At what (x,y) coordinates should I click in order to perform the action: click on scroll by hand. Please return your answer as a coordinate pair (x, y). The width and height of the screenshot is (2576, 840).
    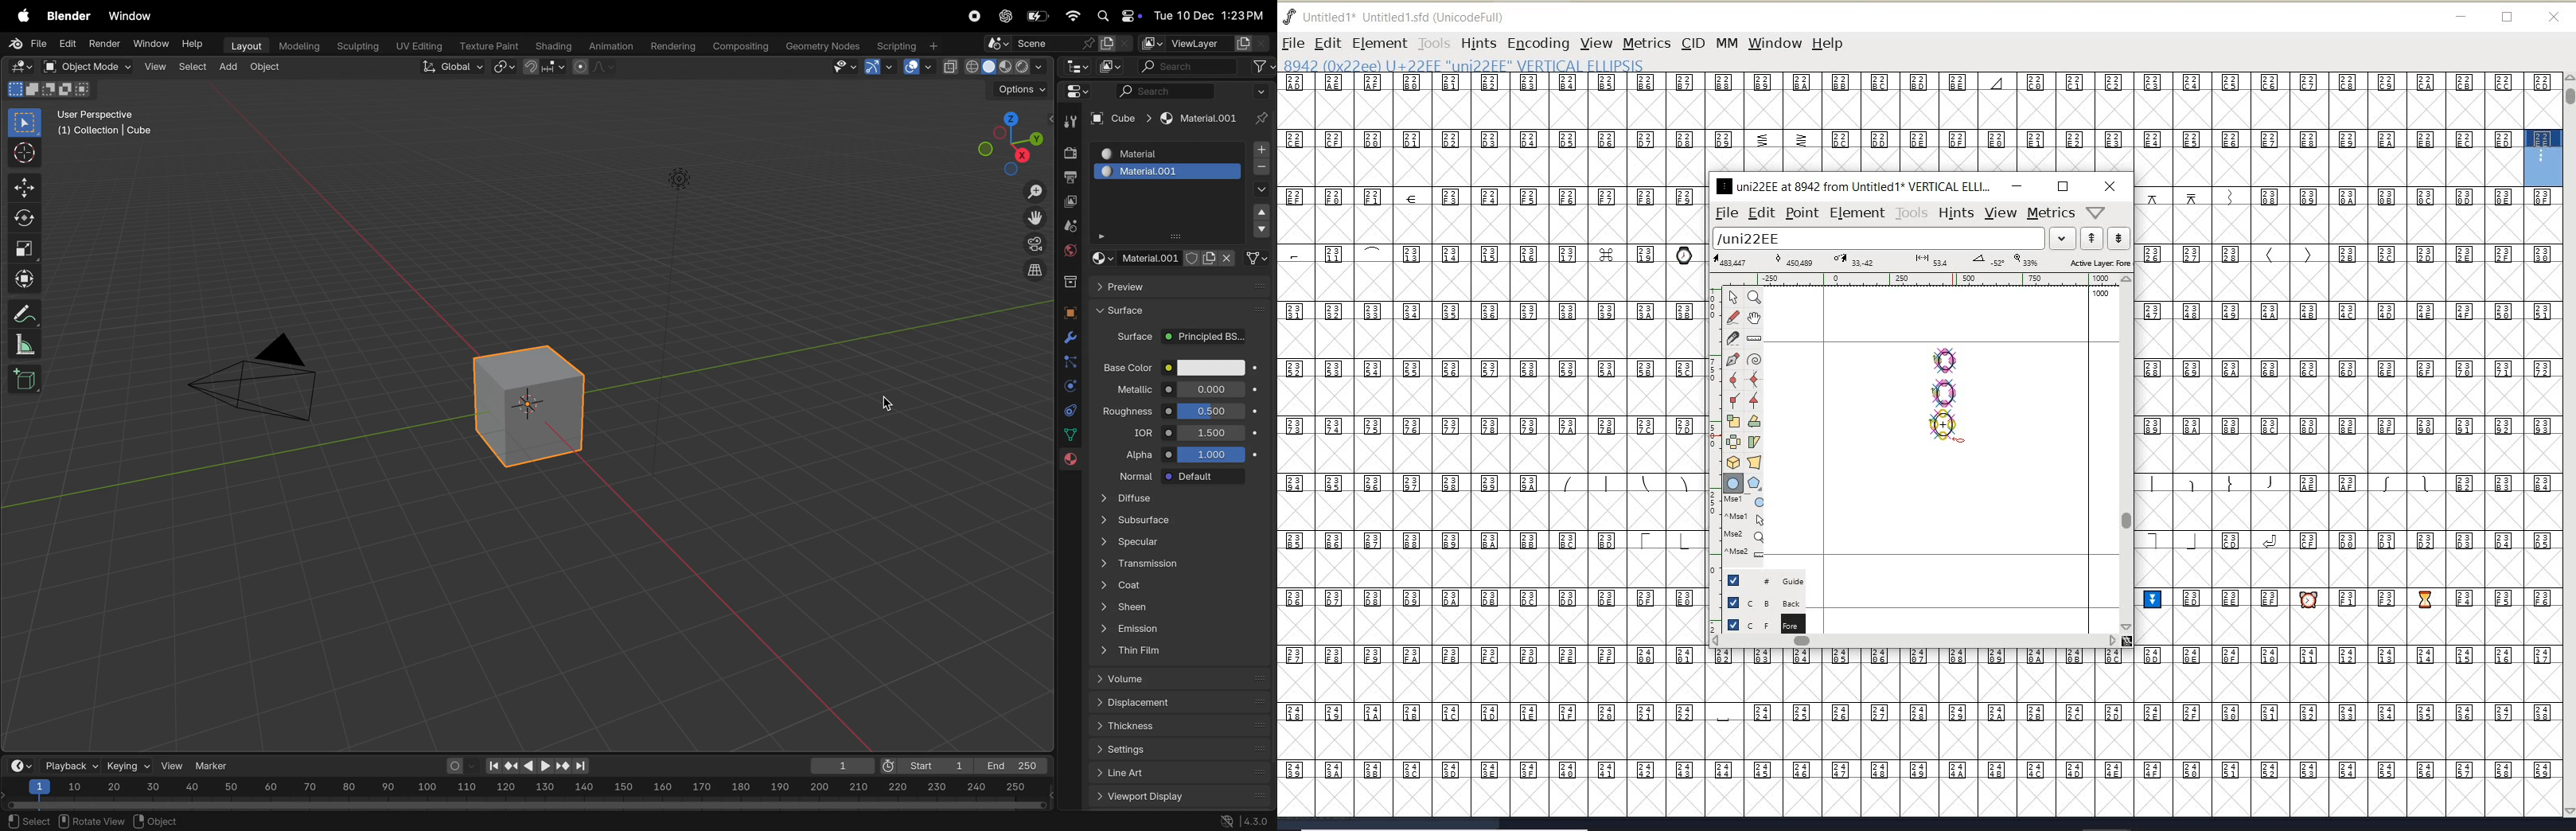
    Looking at the image, I should click on (1755, 319).